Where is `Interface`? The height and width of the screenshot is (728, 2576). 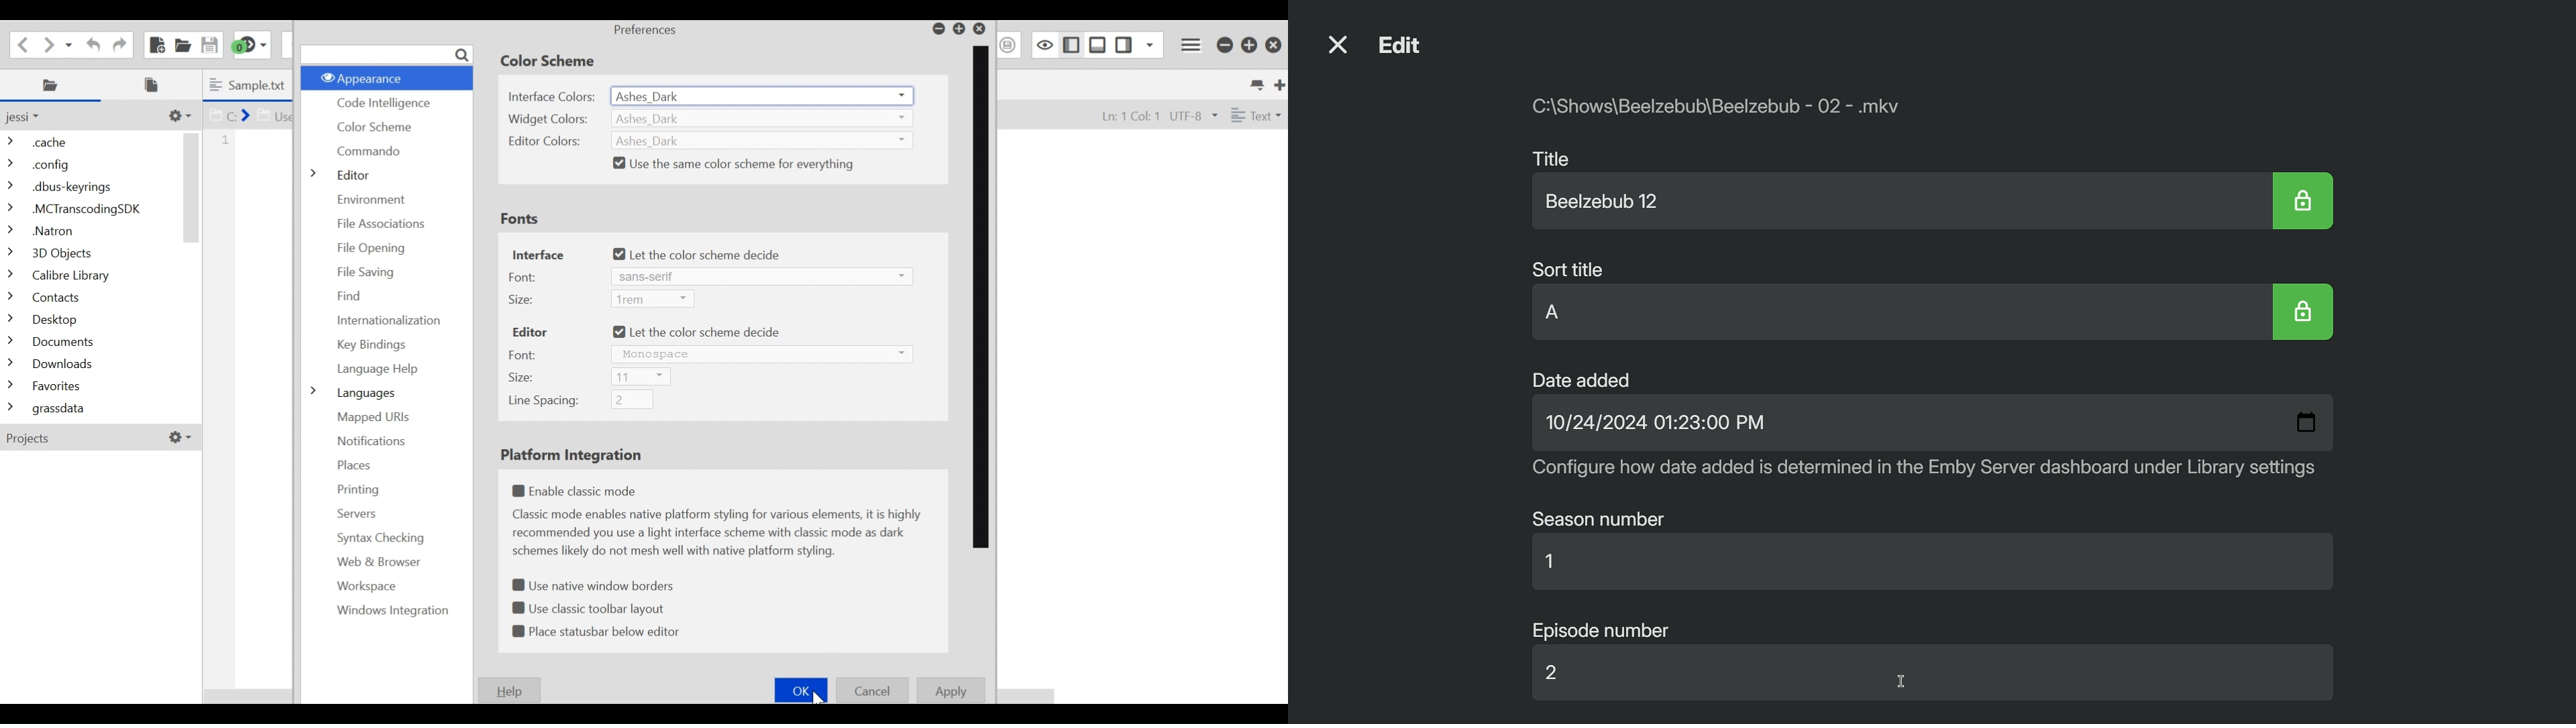
Interface is located at coordinates (539, 253).